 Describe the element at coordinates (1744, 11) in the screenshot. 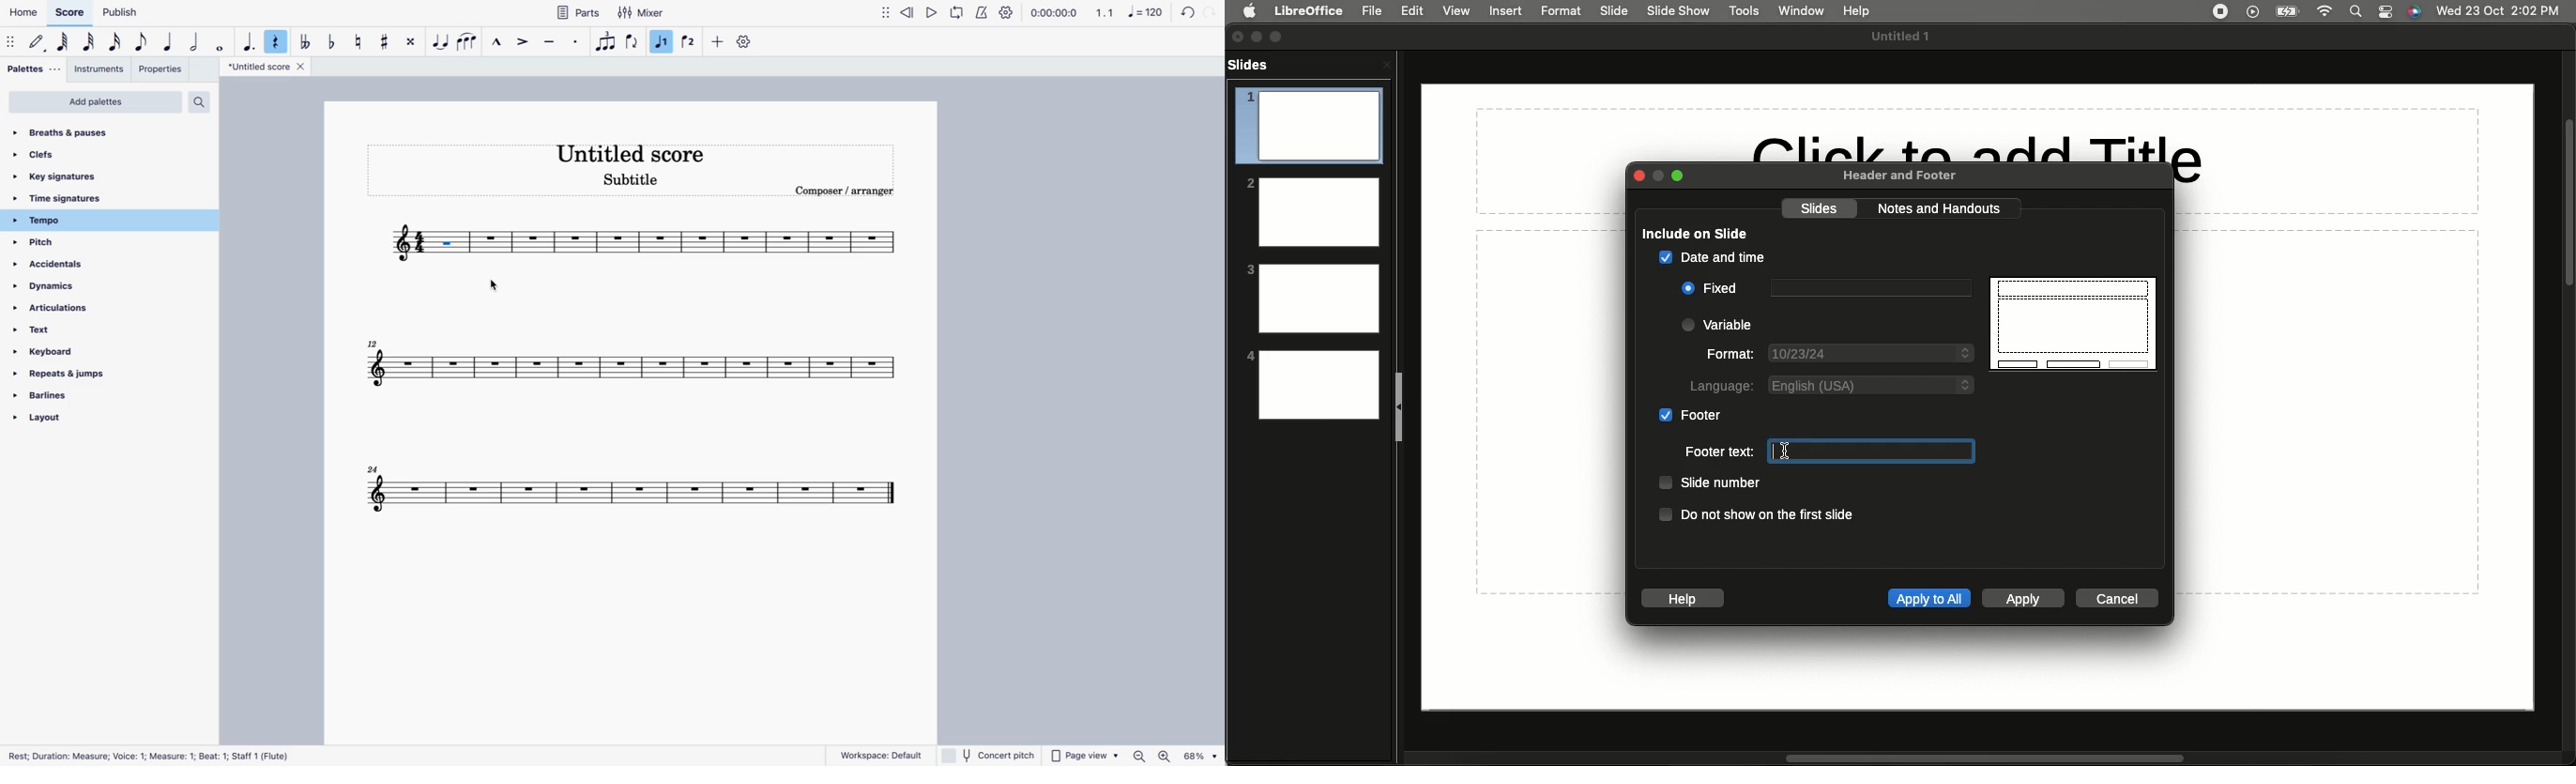

I see `Tools` at that location.